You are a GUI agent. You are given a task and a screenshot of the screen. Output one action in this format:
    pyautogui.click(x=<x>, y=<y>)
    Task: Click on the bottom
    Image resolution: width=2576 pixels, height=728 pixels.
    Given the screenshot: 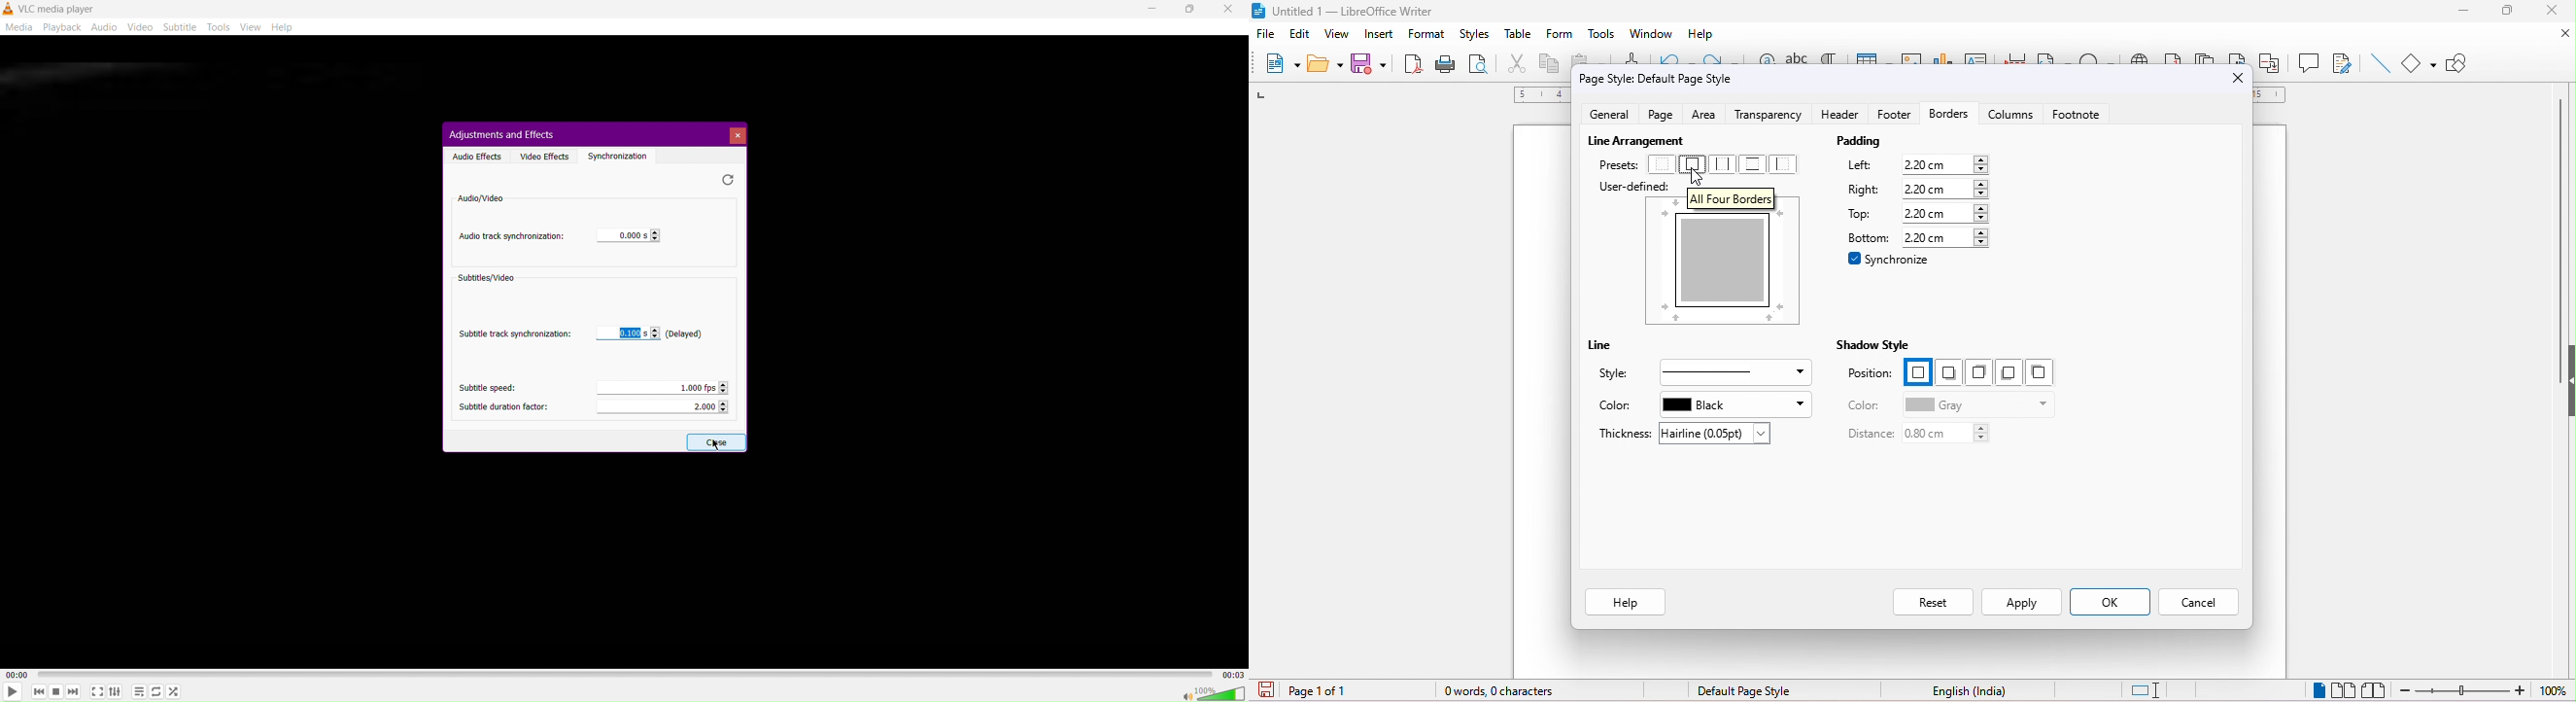 What is the action you would take?
    pyautogui.click(x=1866, y=236)
    